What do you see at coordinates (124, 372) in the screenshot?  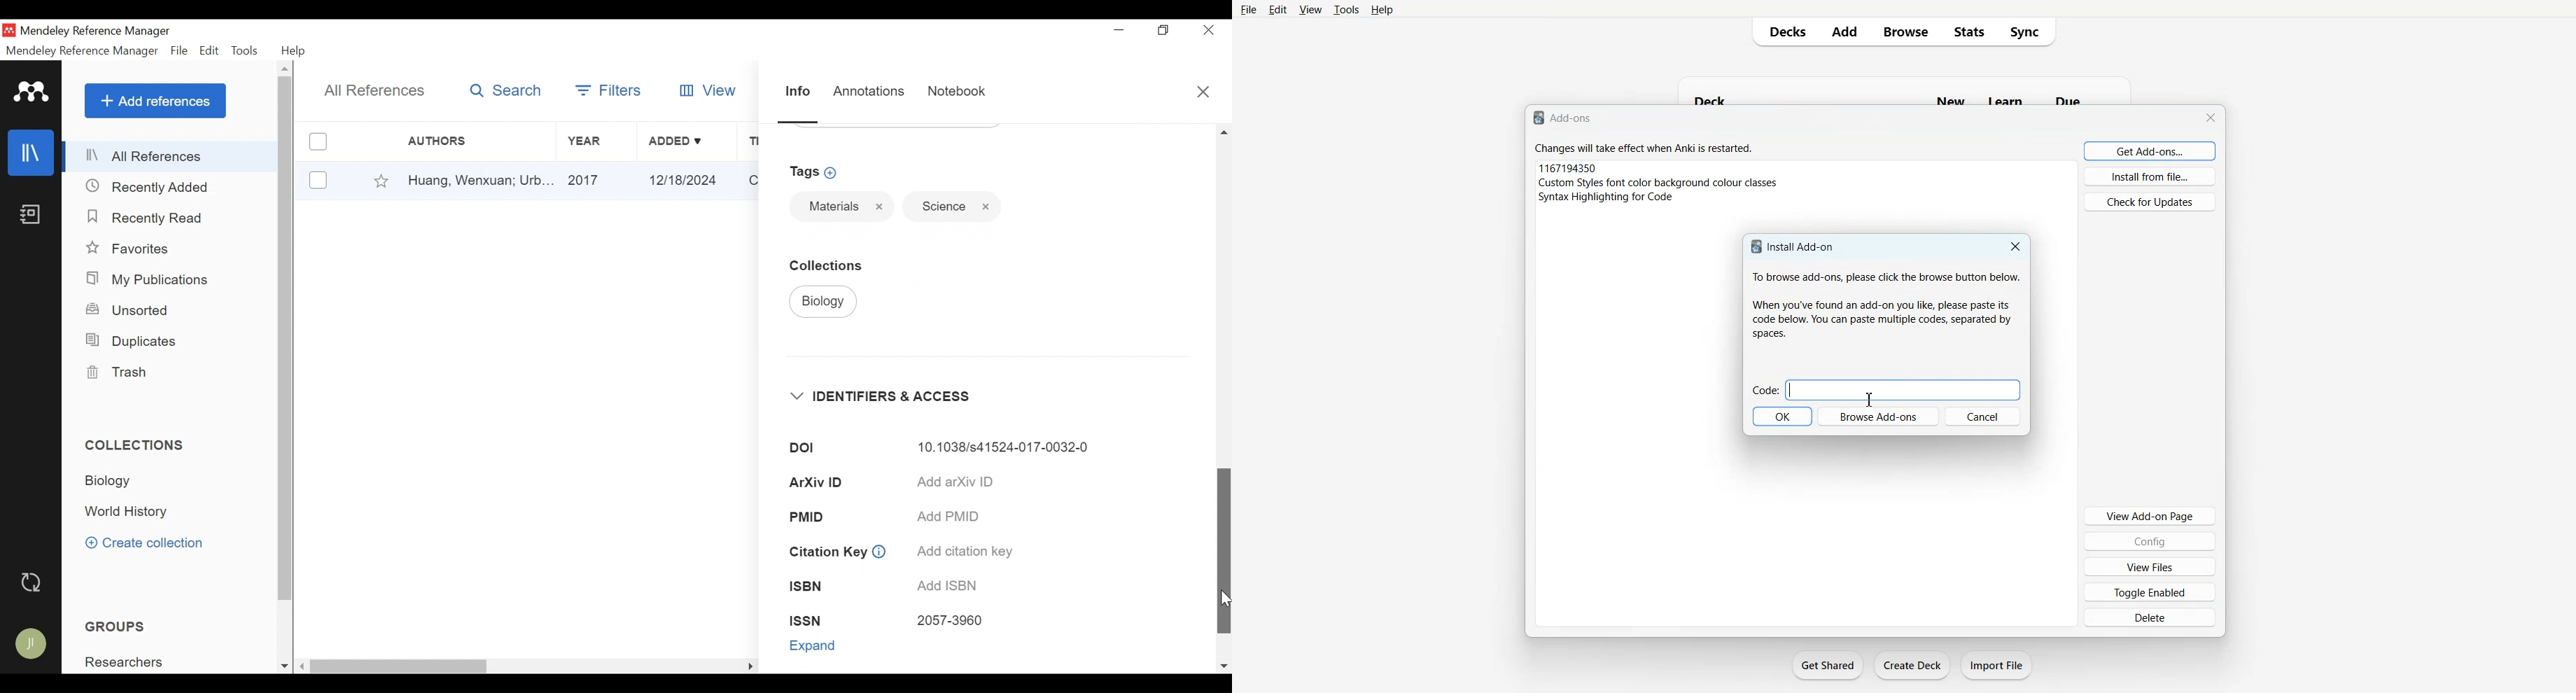 I see `Trash` at bounding box center [124, 372].